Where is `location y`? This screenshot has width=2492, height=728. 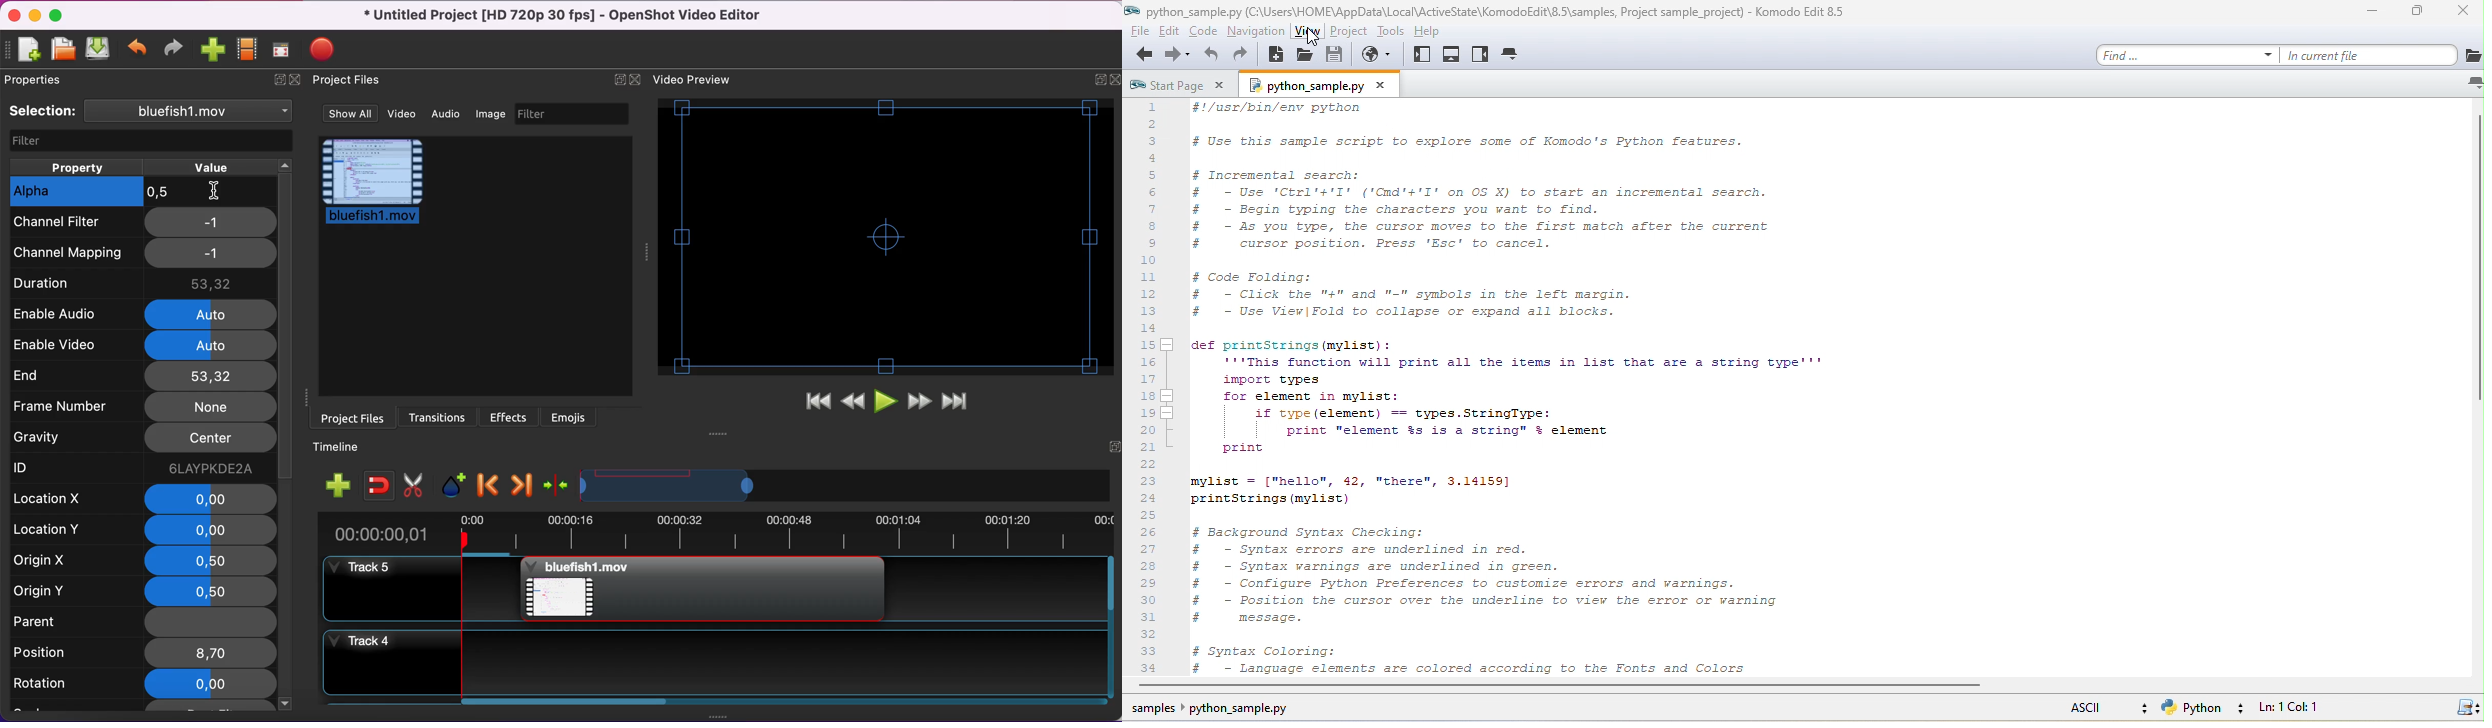 location y is located at coordinates (63, 532).